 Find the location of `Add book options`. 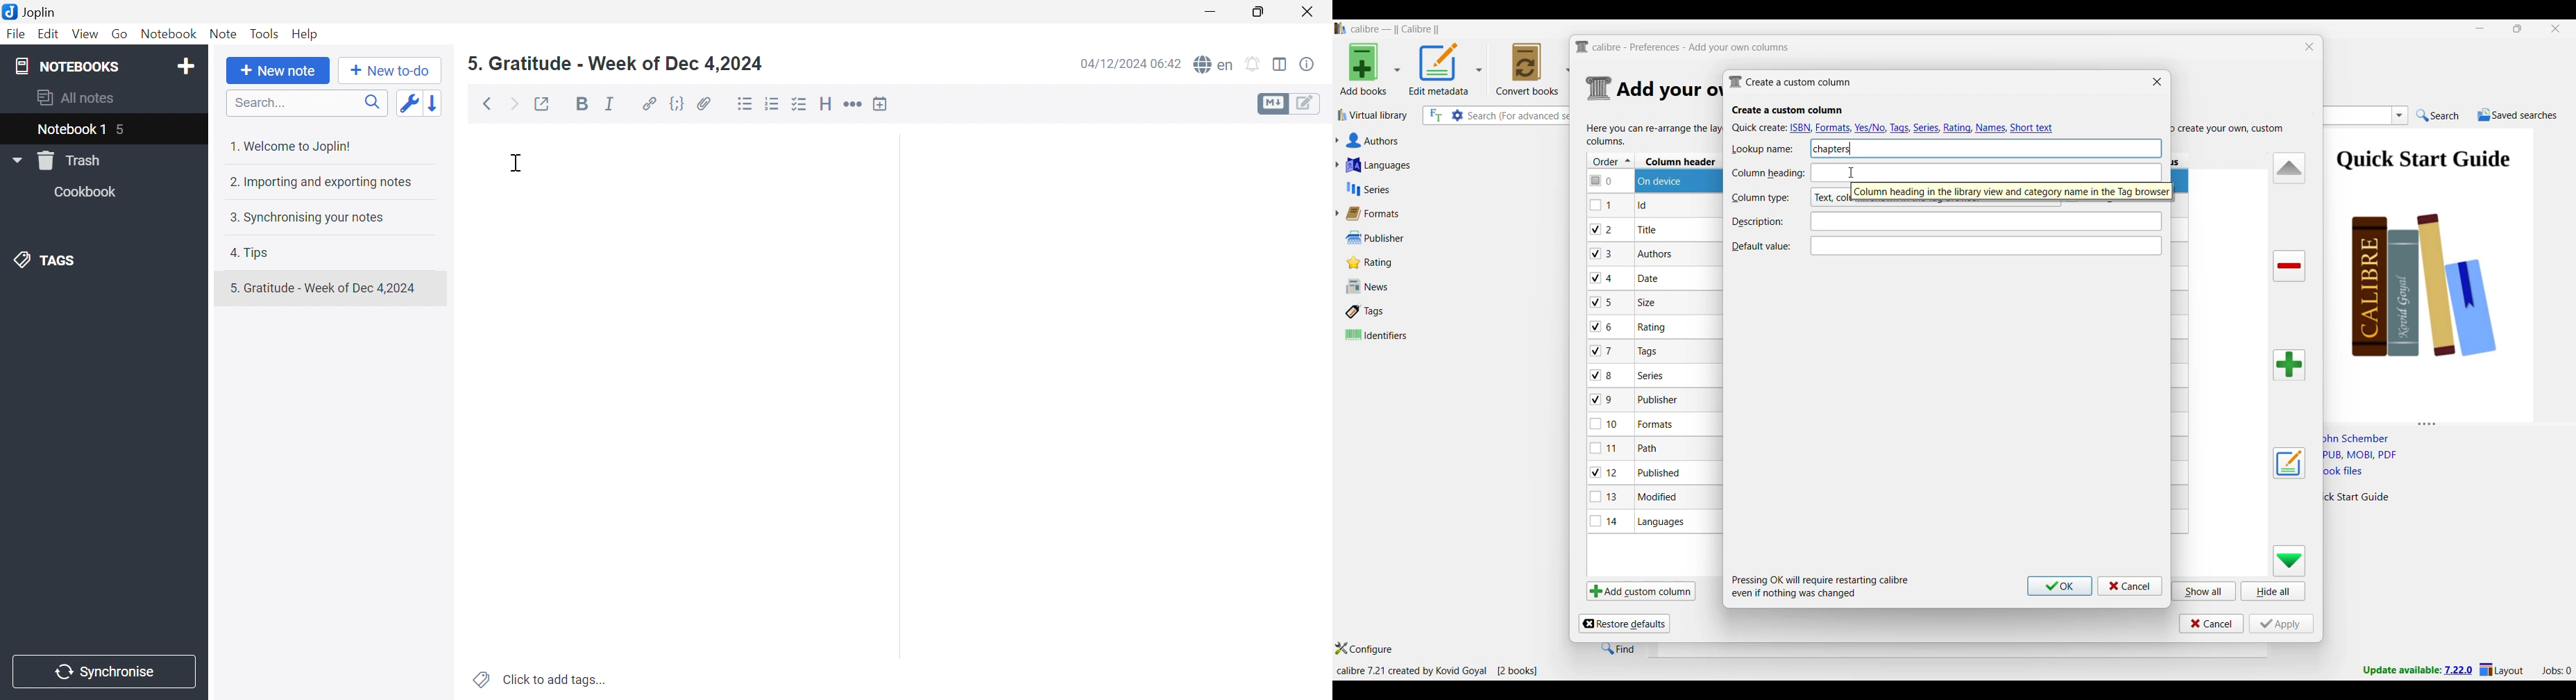

Add book options is located at coordinates (1371, 69).